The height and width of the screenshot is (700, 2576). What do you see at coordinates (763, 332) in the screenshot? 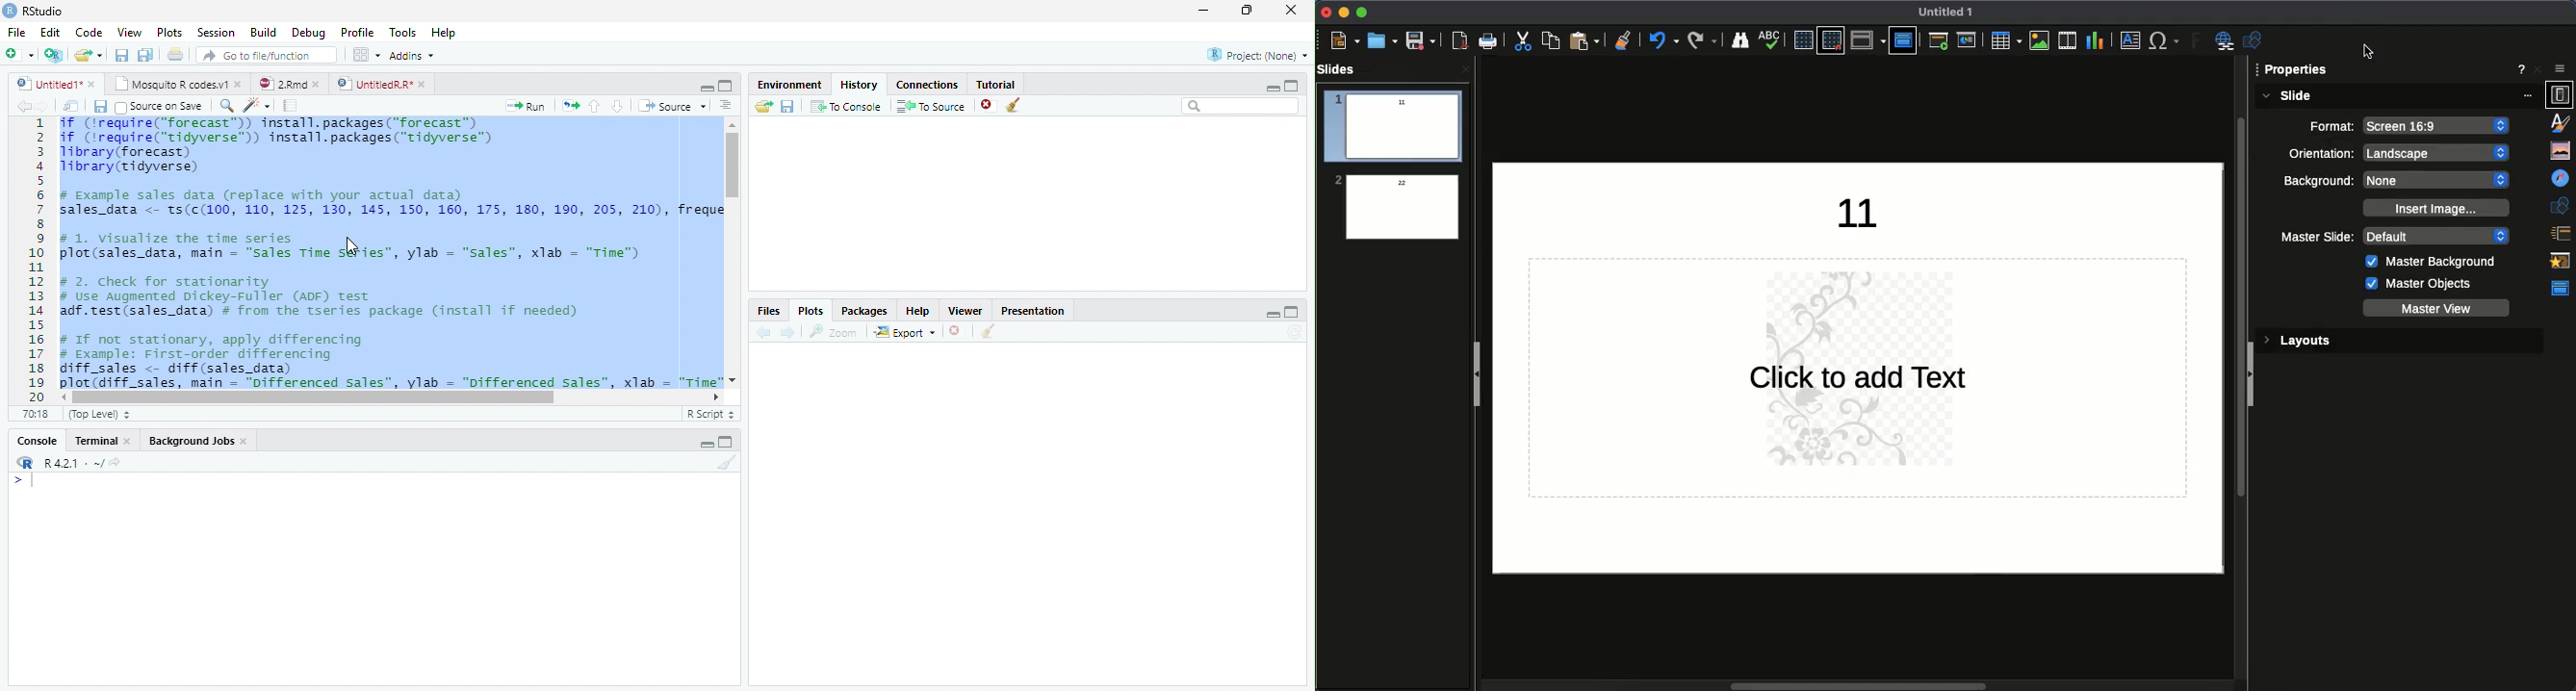
I see `Previous` at bounding box center [763, 332].